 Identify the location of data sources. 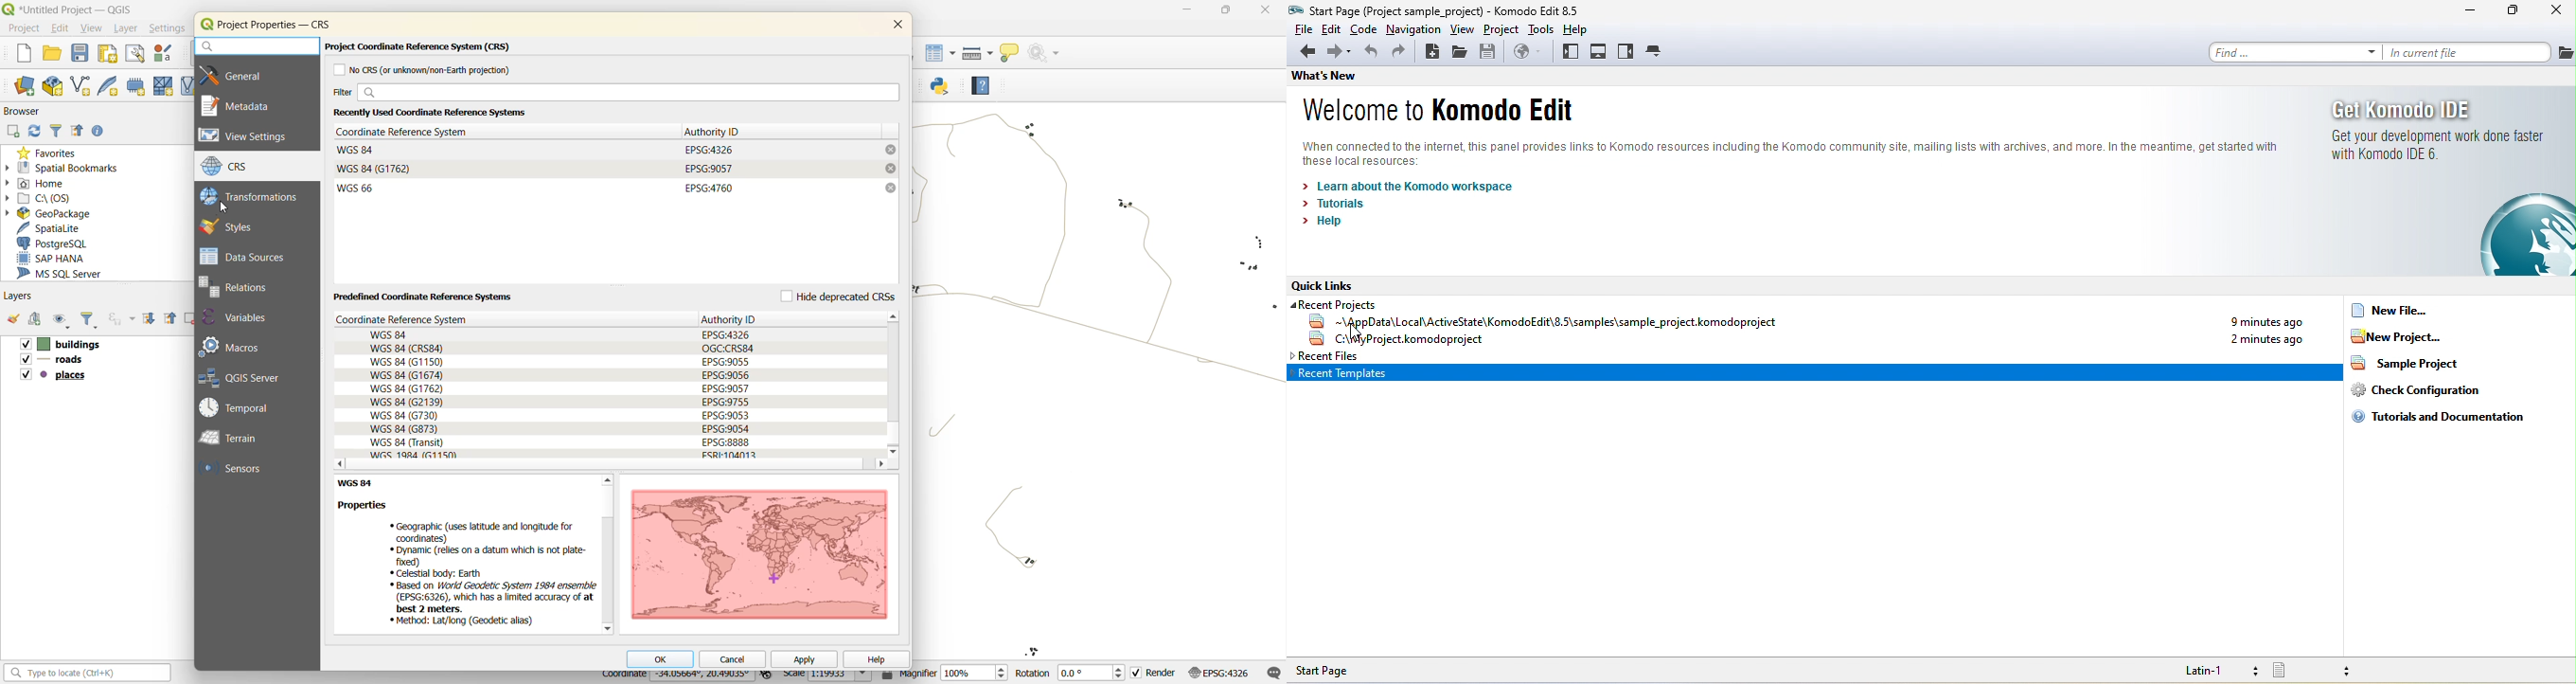
(245, 256).